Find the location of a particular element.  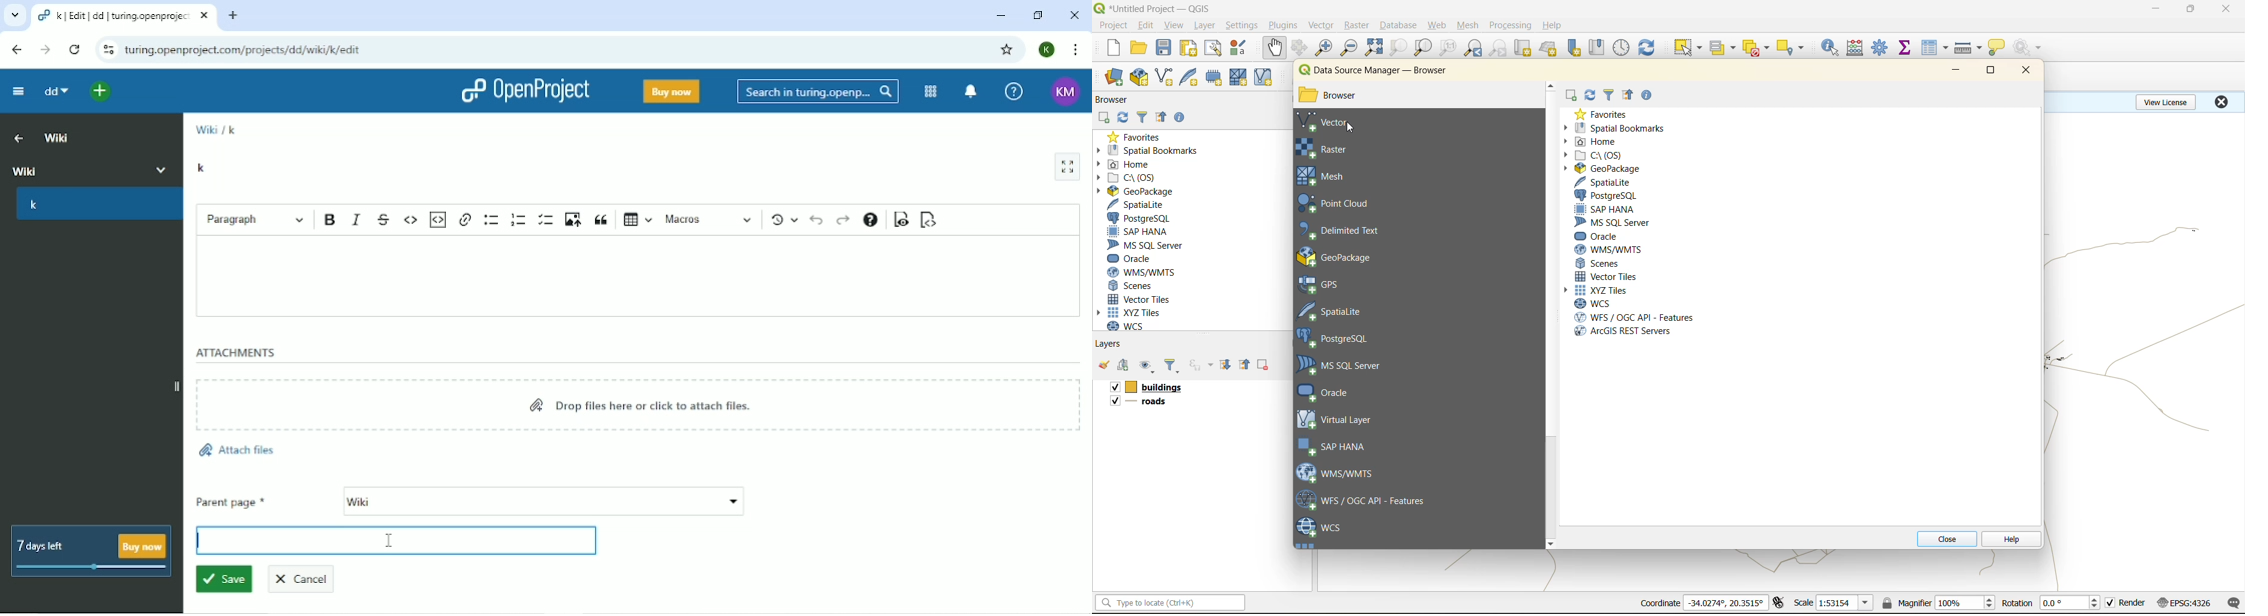

Save is located at coordinates (223, 580).